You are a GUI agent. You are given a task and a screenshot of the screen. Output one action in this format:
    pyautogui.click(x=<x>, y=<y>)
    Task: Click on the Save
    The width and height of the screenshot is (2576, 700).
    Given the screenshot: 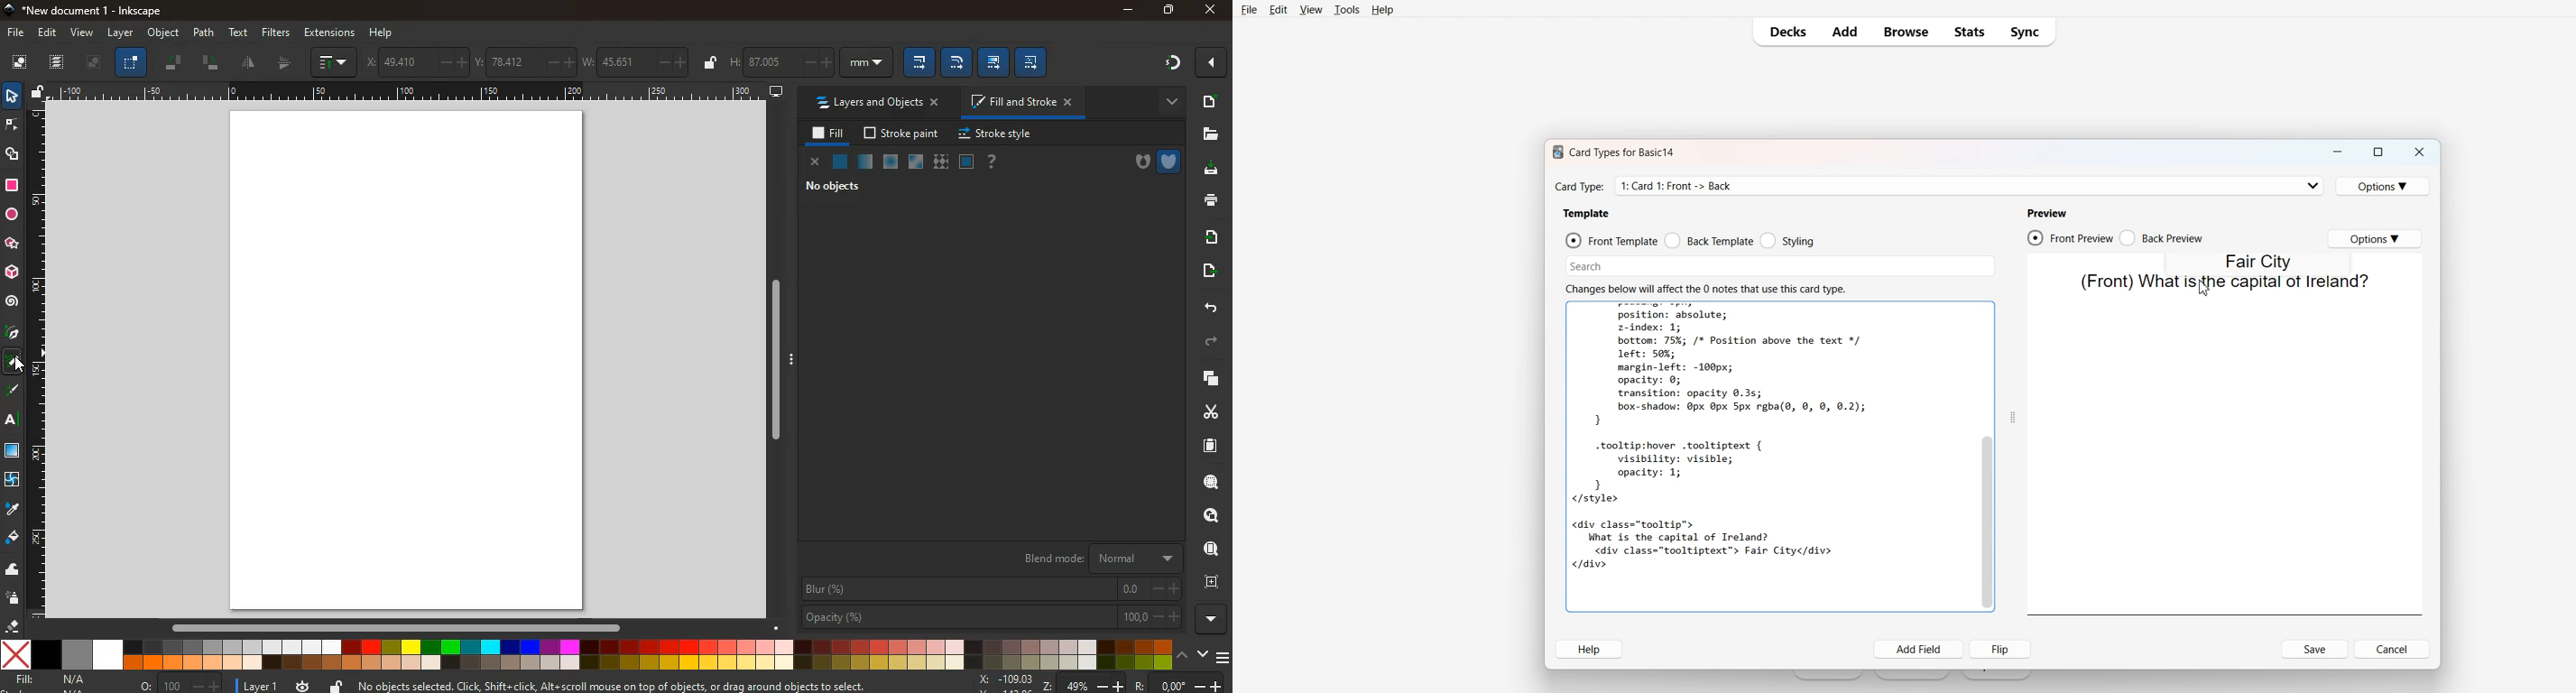 What is the action you would take?
    pyautogui.click(x=2315, y=650)
    